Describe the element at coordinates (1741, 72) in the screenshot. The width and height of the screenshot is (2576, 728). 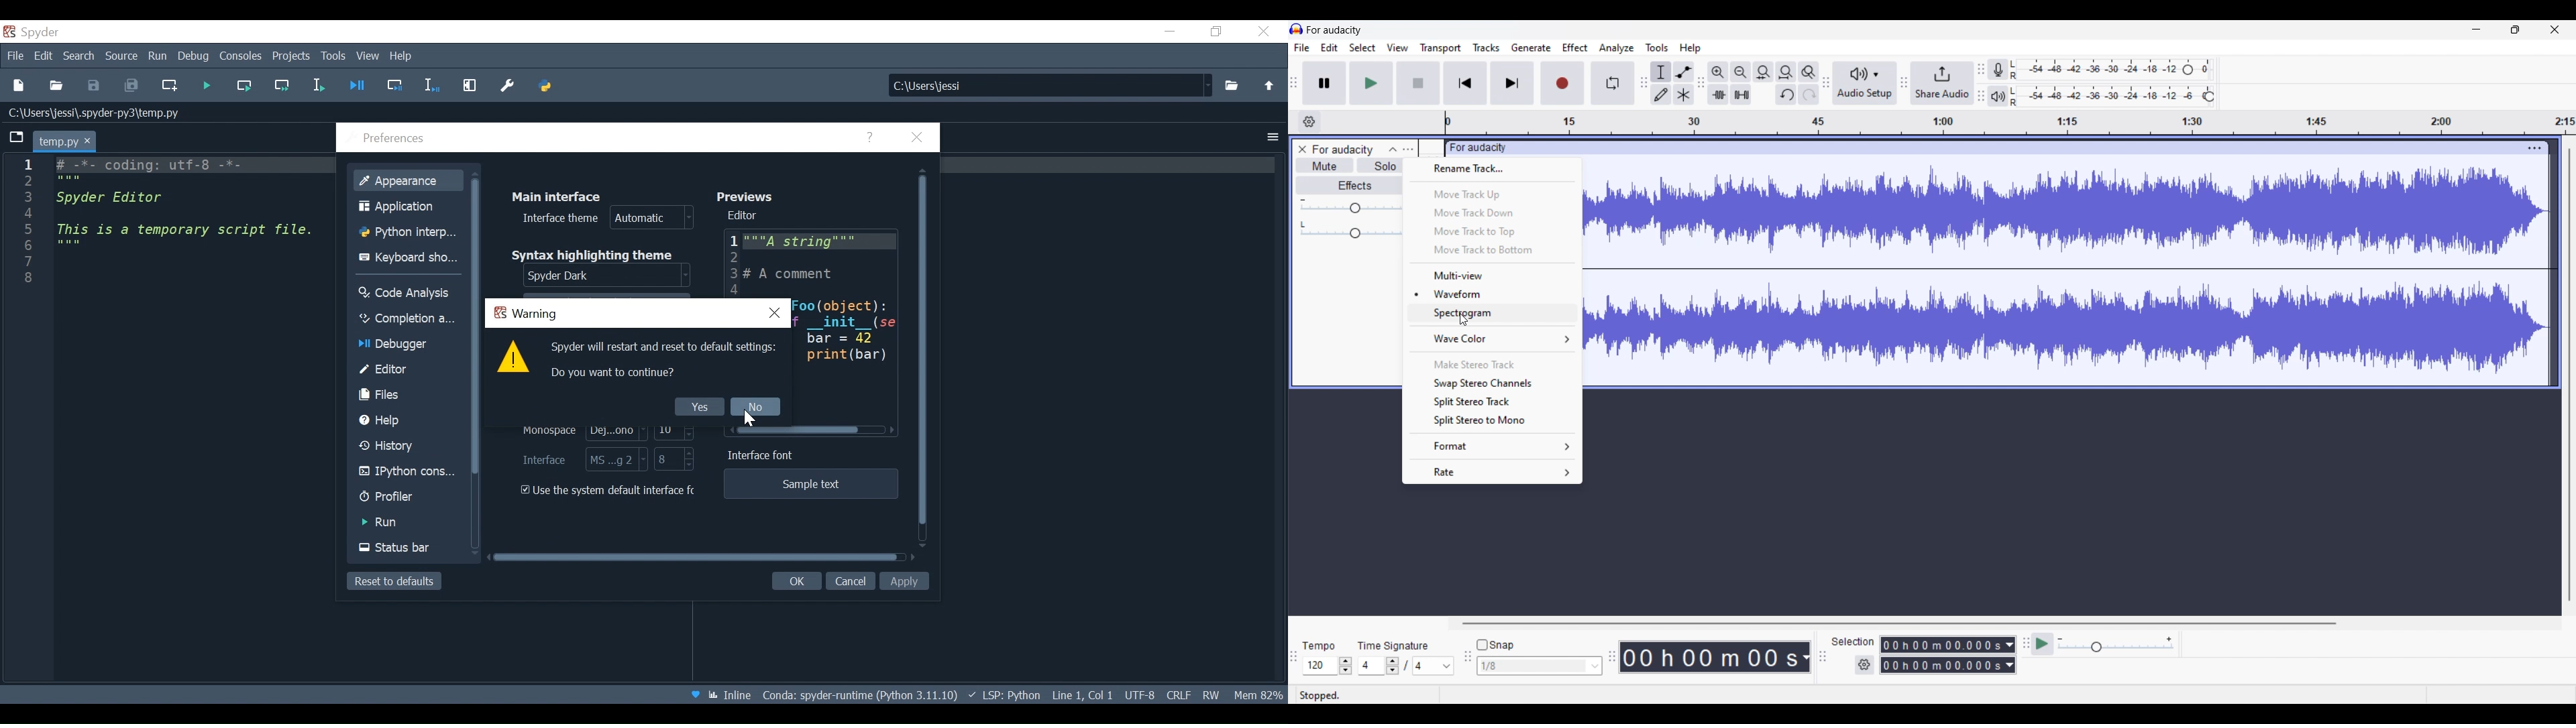
I see `Zoom out` at that location.